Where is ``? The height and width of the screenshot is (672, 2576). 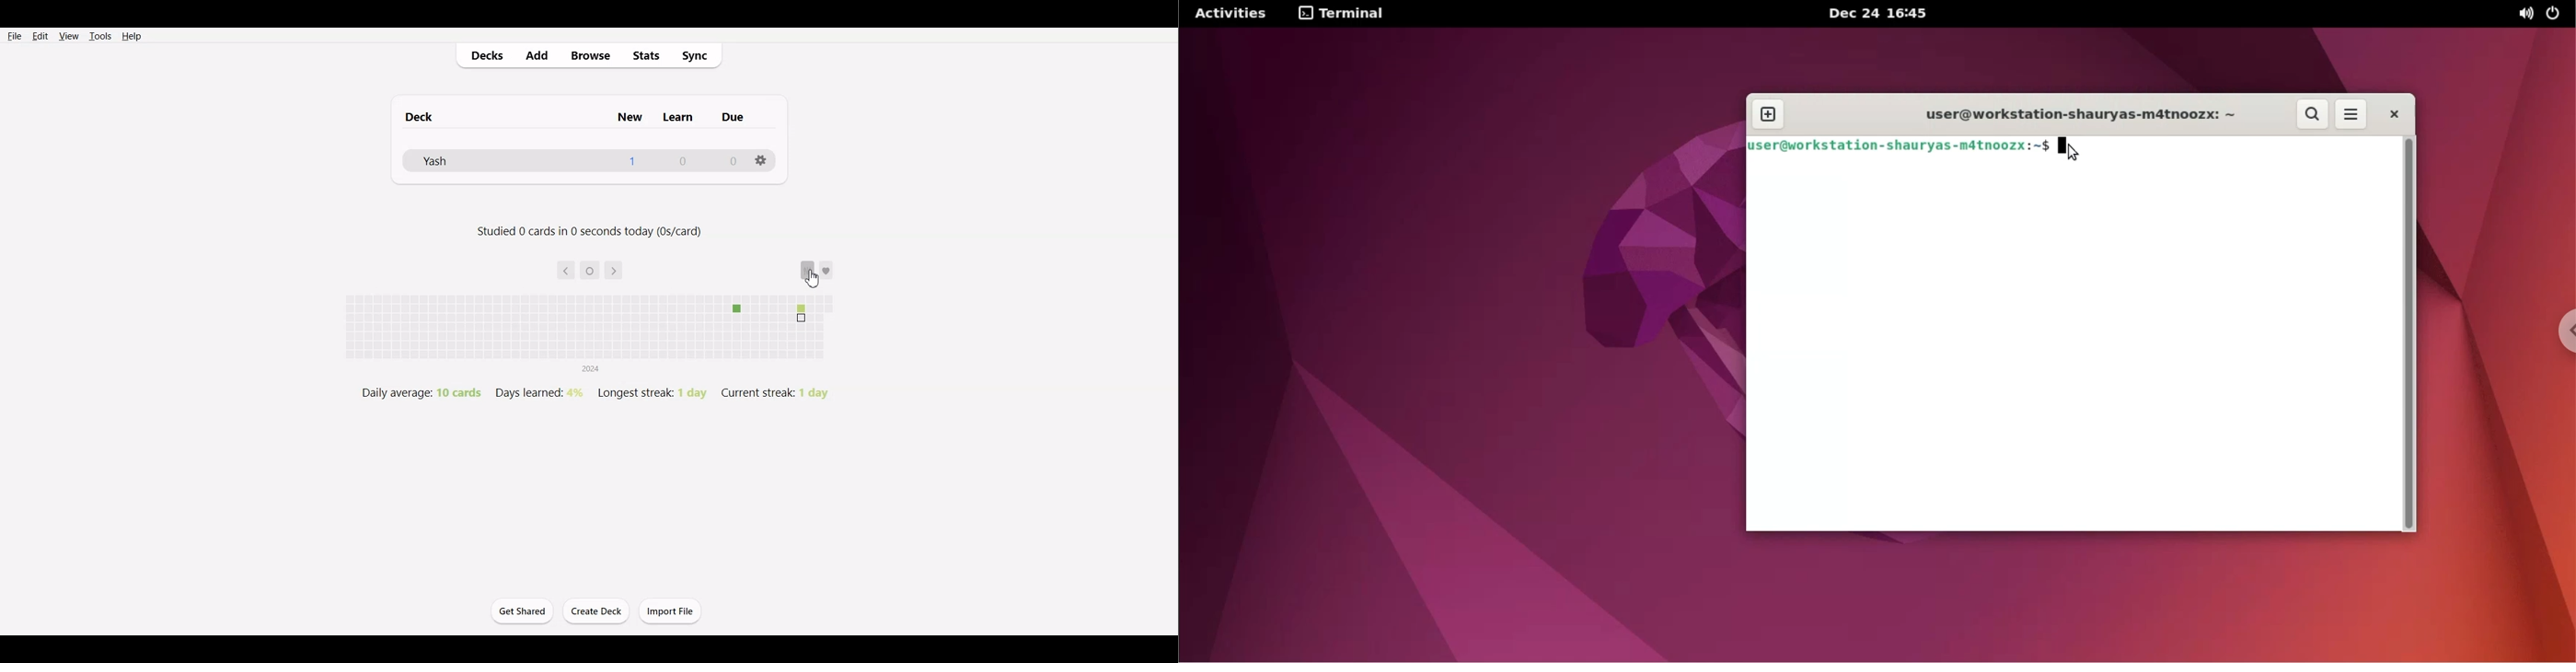
 is located at coordinates (683, 108).